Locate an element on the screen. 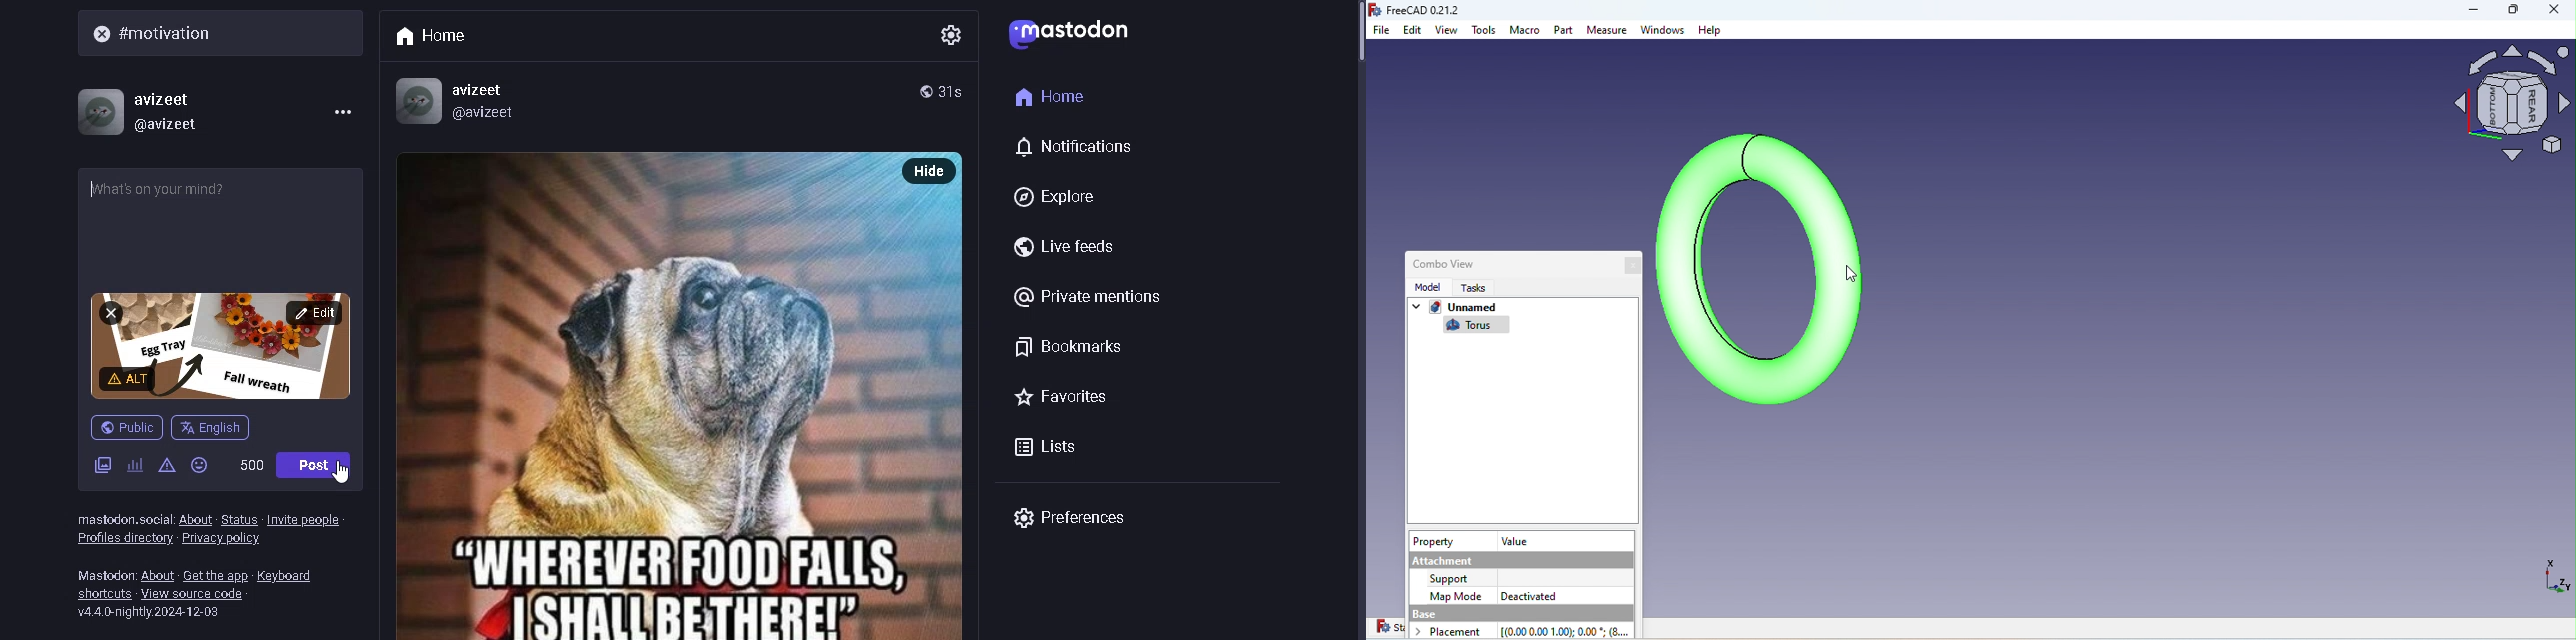 This screenshot has width=2576, height=644. recent DIY craft picture is located at coordinates (209, 328).